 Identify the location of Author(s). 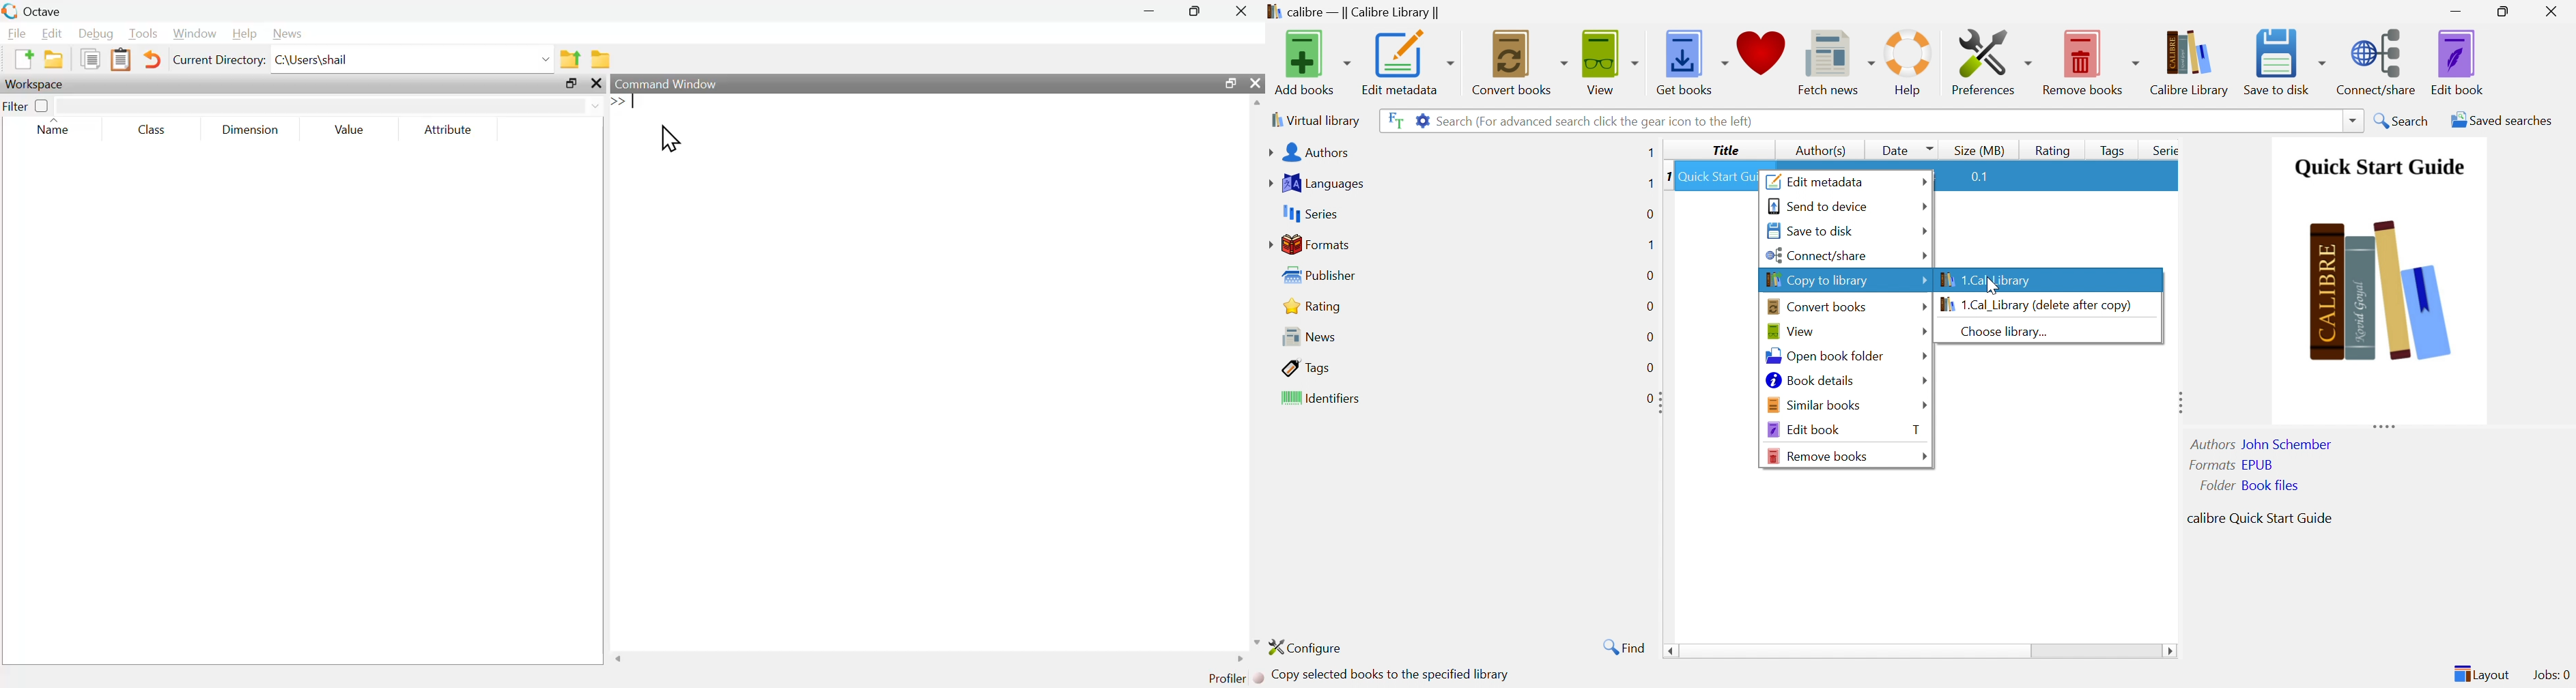
(1817, 150).